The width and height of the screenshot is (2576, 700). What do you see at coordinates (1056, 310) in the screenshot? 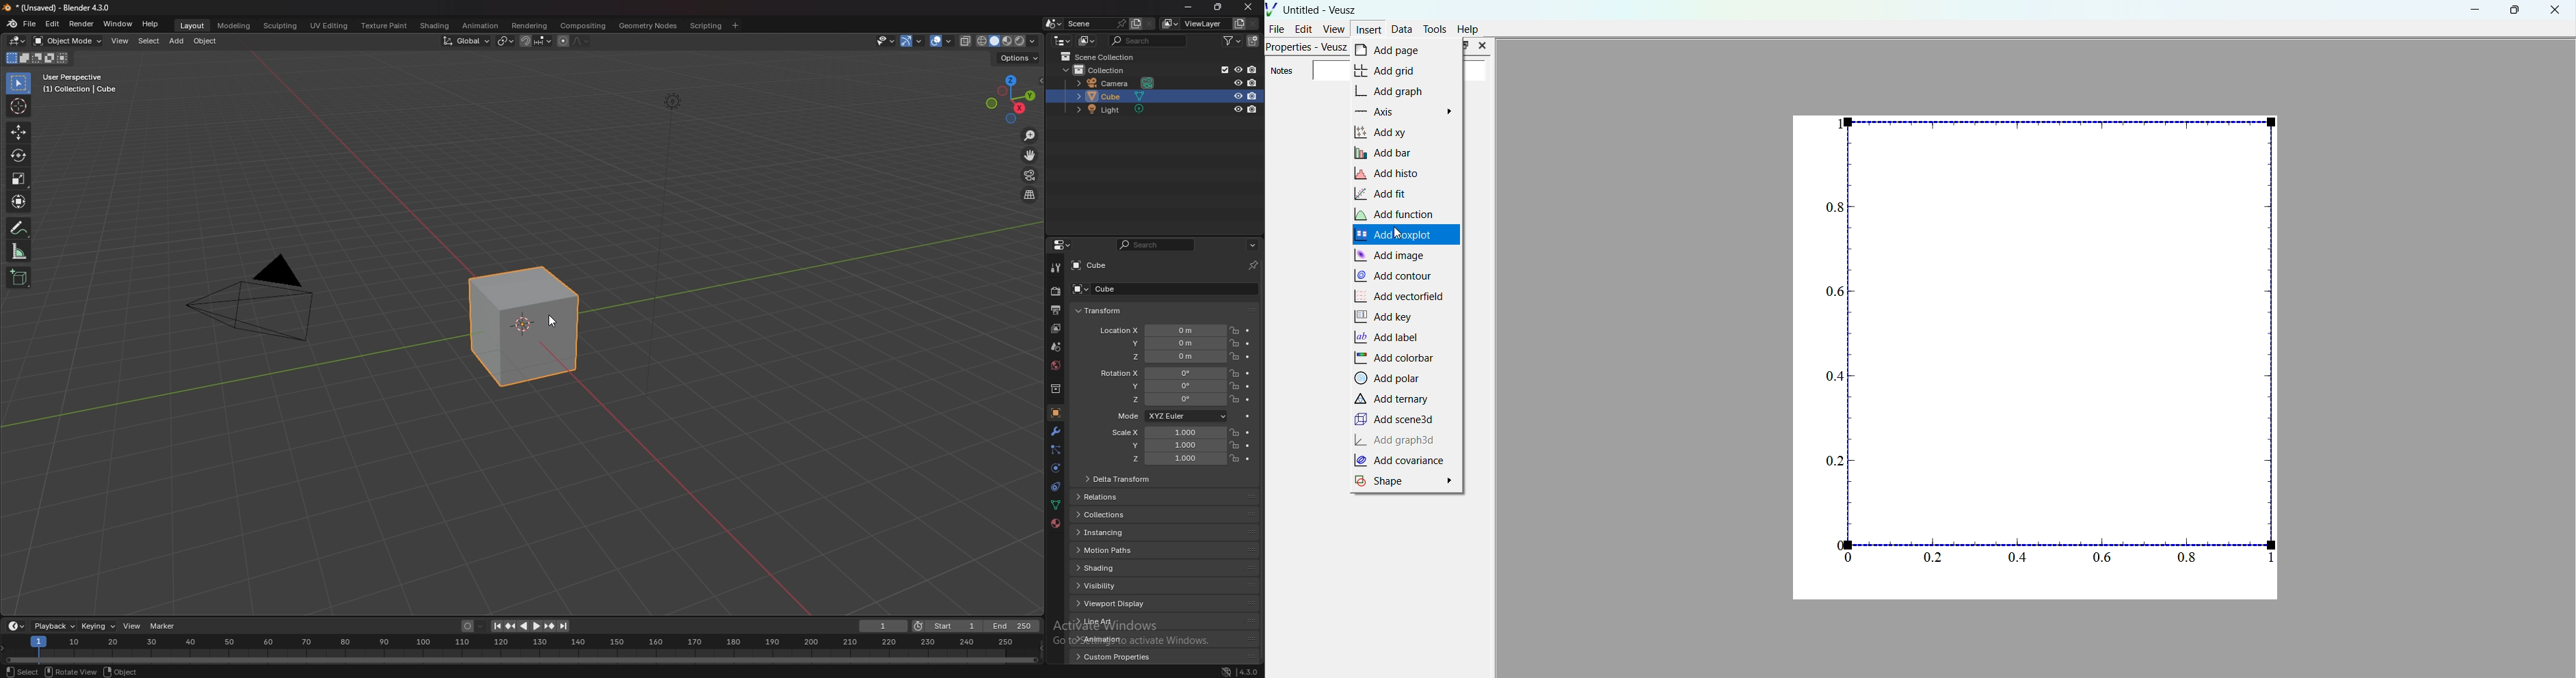
I see `output` at bounding box center [1056, 310].